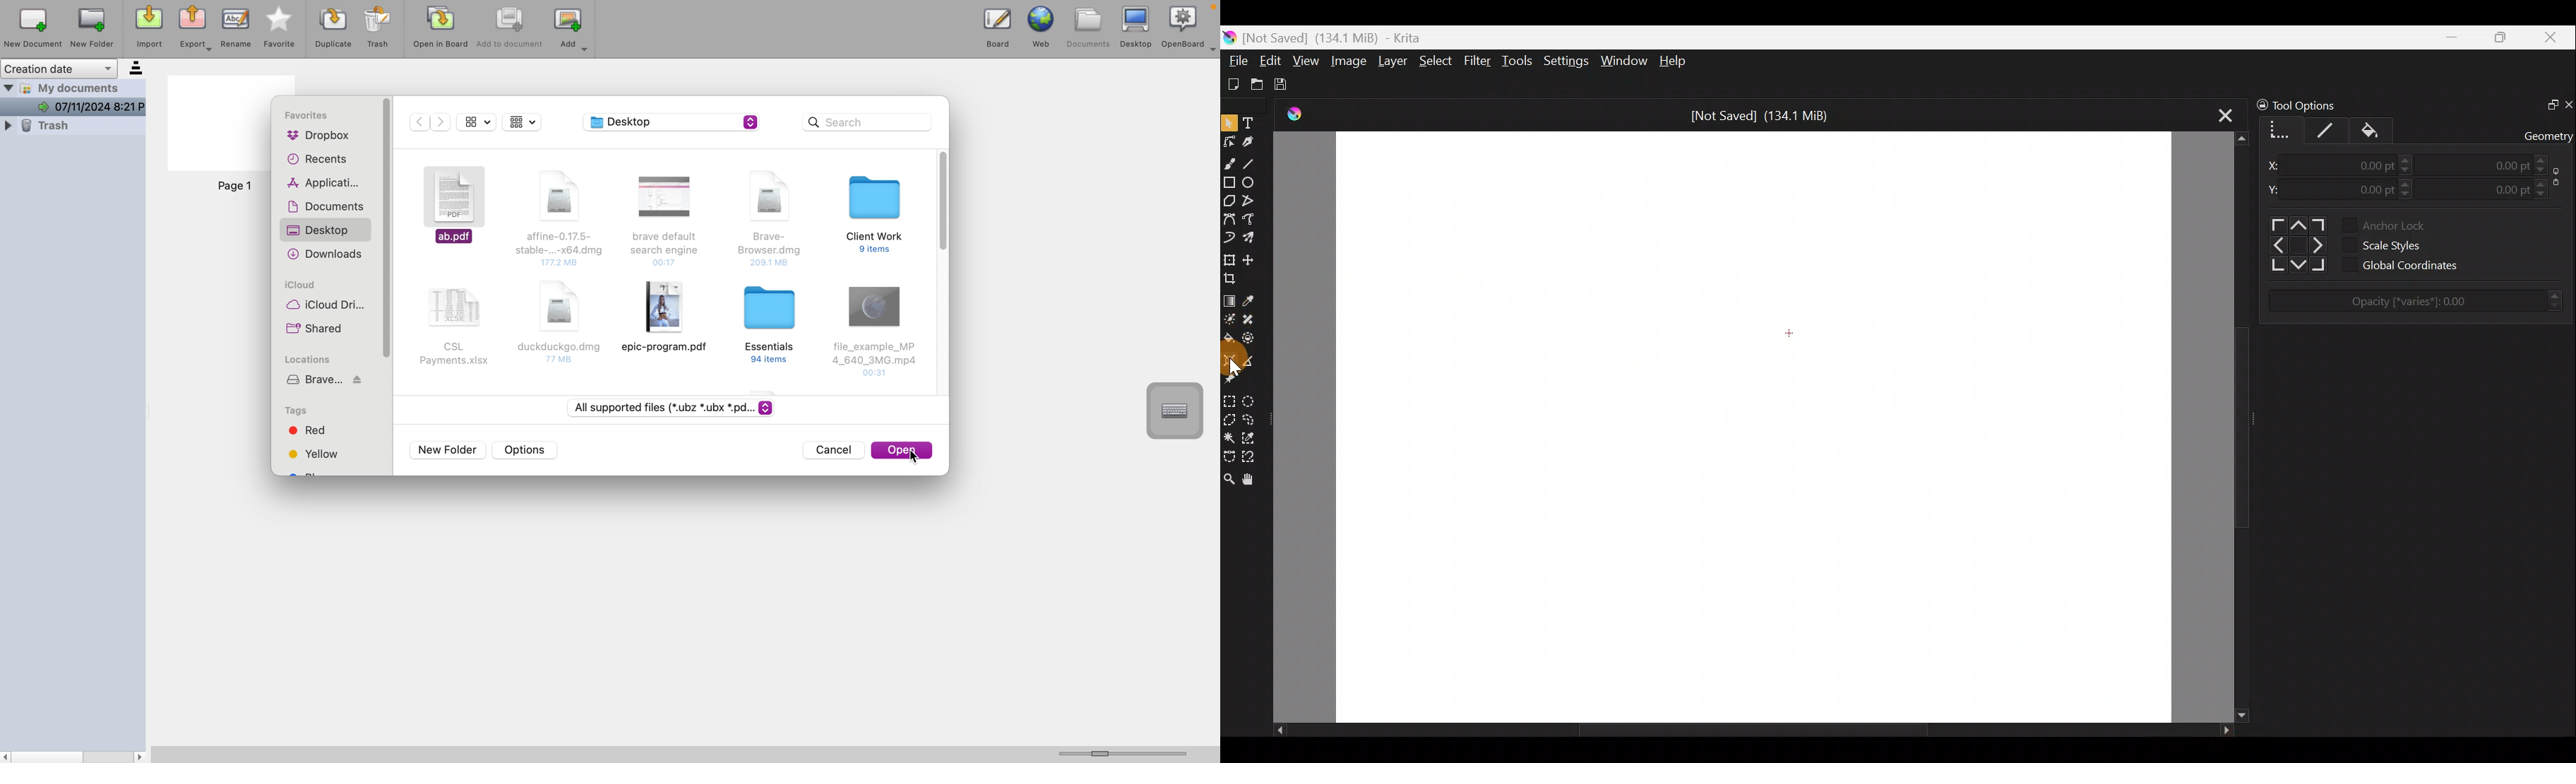 The height and width of the screenshot is (784, 2576). What do you see at coordinates (1251, 239) in the screenshot?
I see `Multibrush tool` at bounding box center [1251, 239].